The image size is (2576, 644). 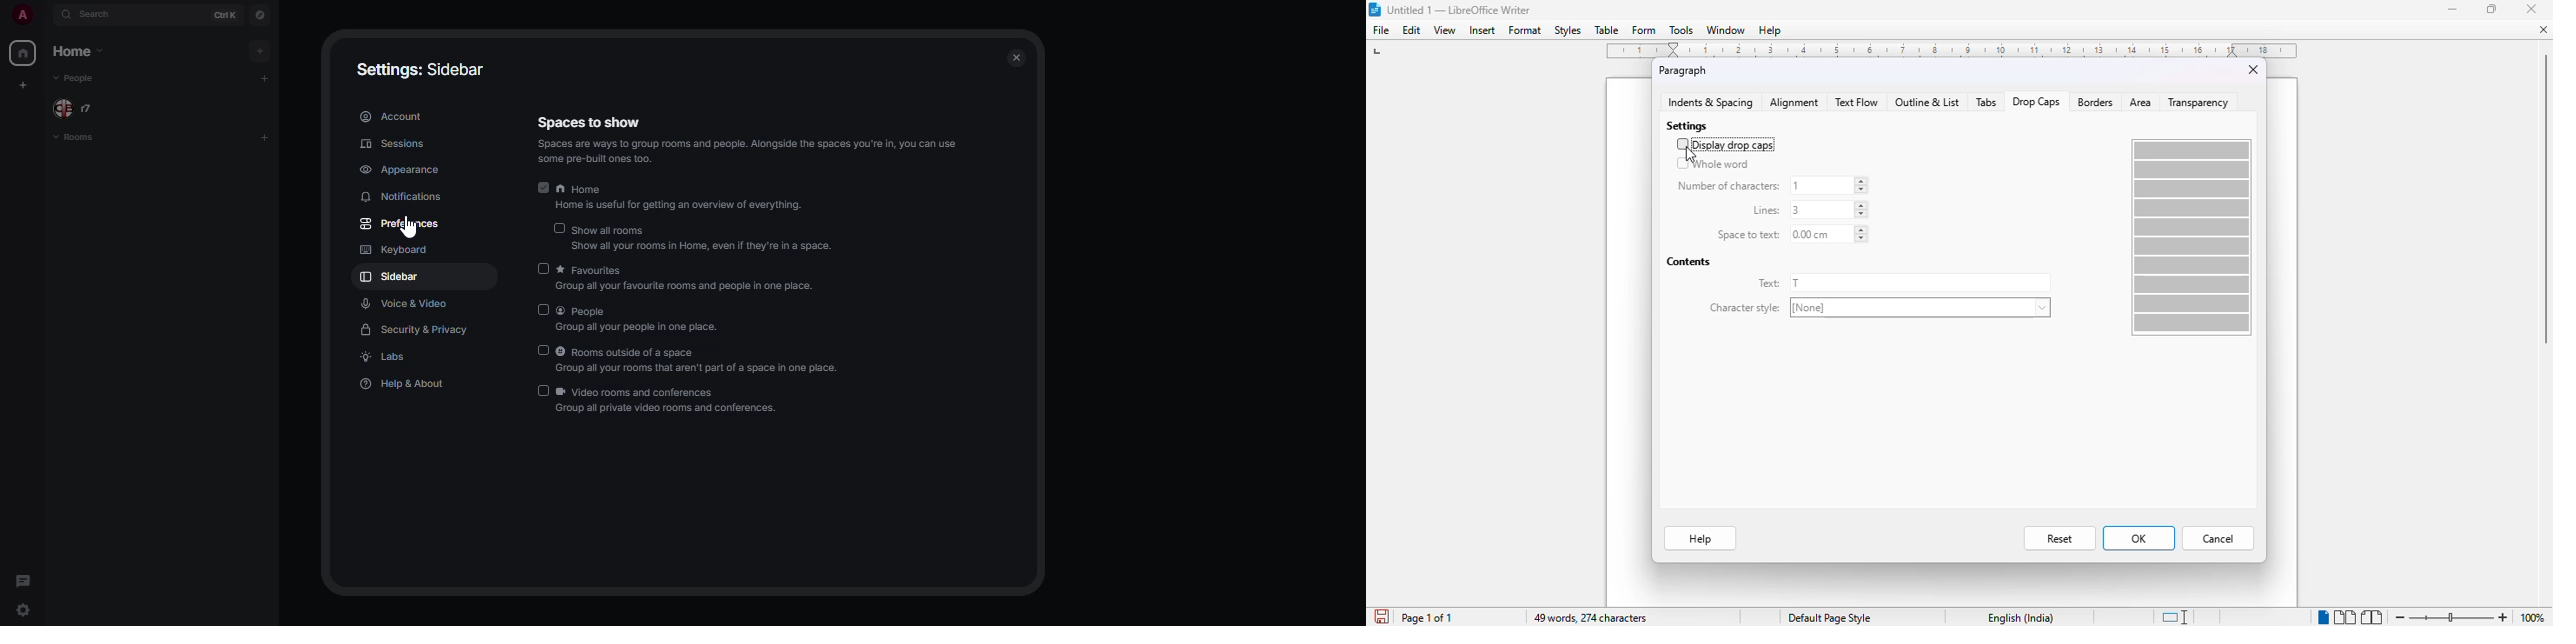 I want to click on quick settings, so click(x=24, y=611).